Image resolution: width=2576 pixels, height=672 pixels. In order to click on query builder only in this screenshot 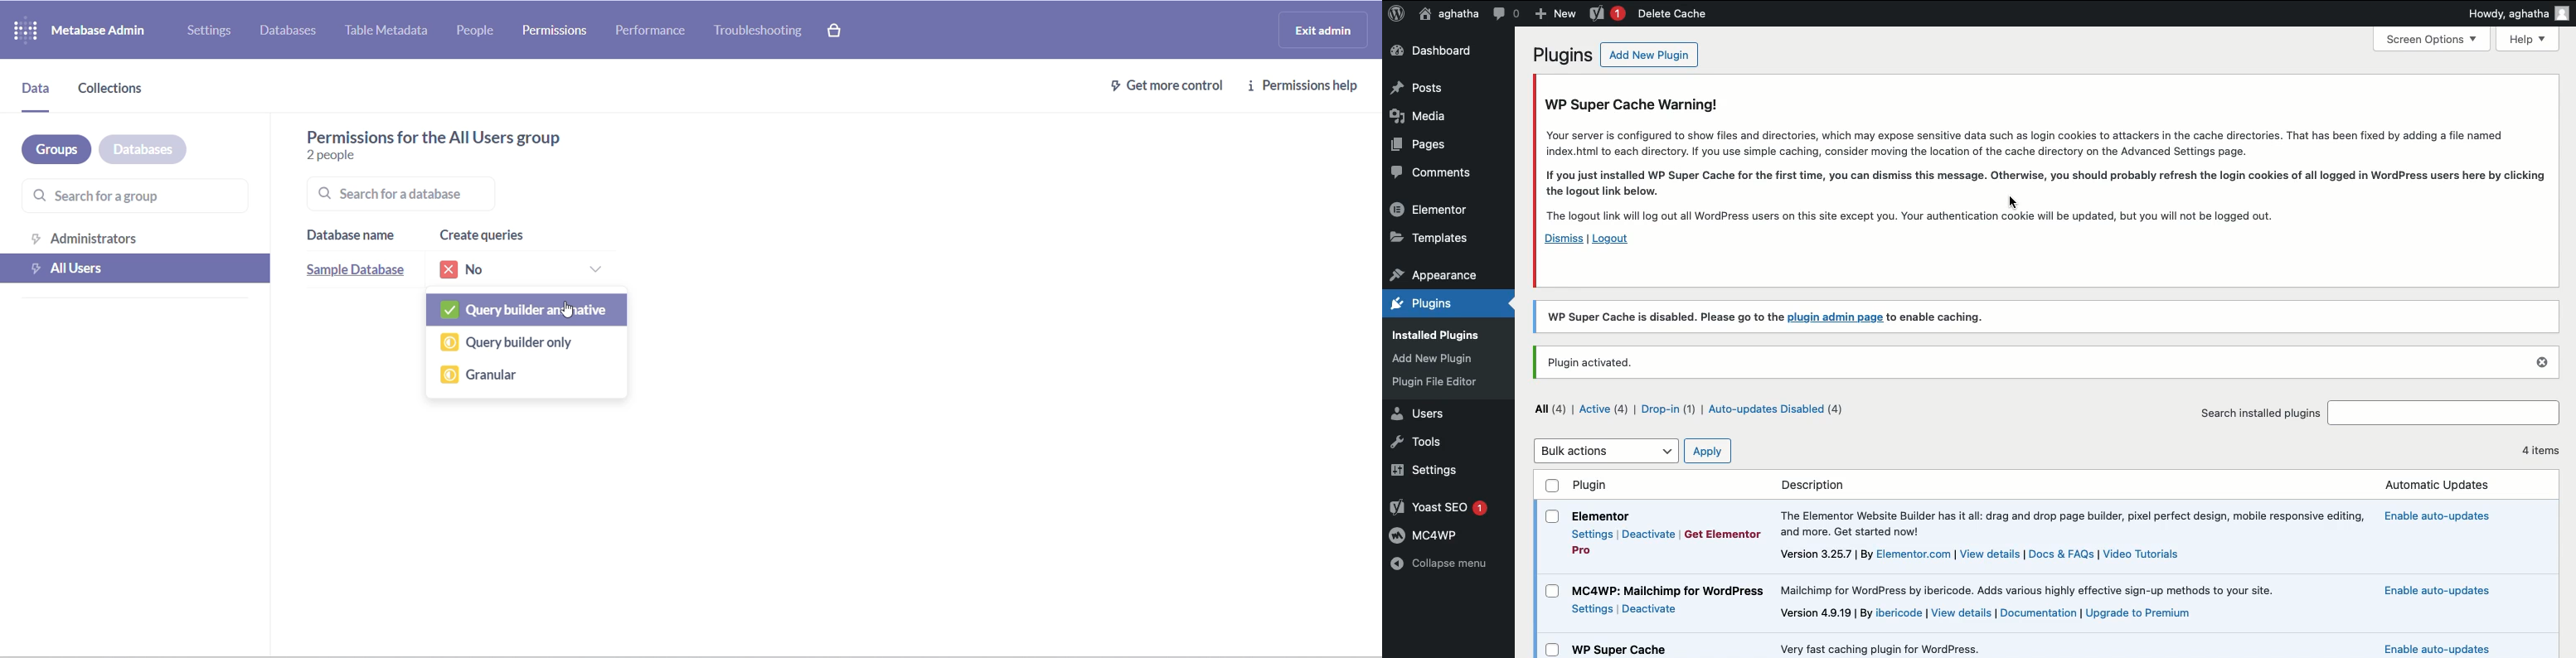, I will do `click(524, 344)`.